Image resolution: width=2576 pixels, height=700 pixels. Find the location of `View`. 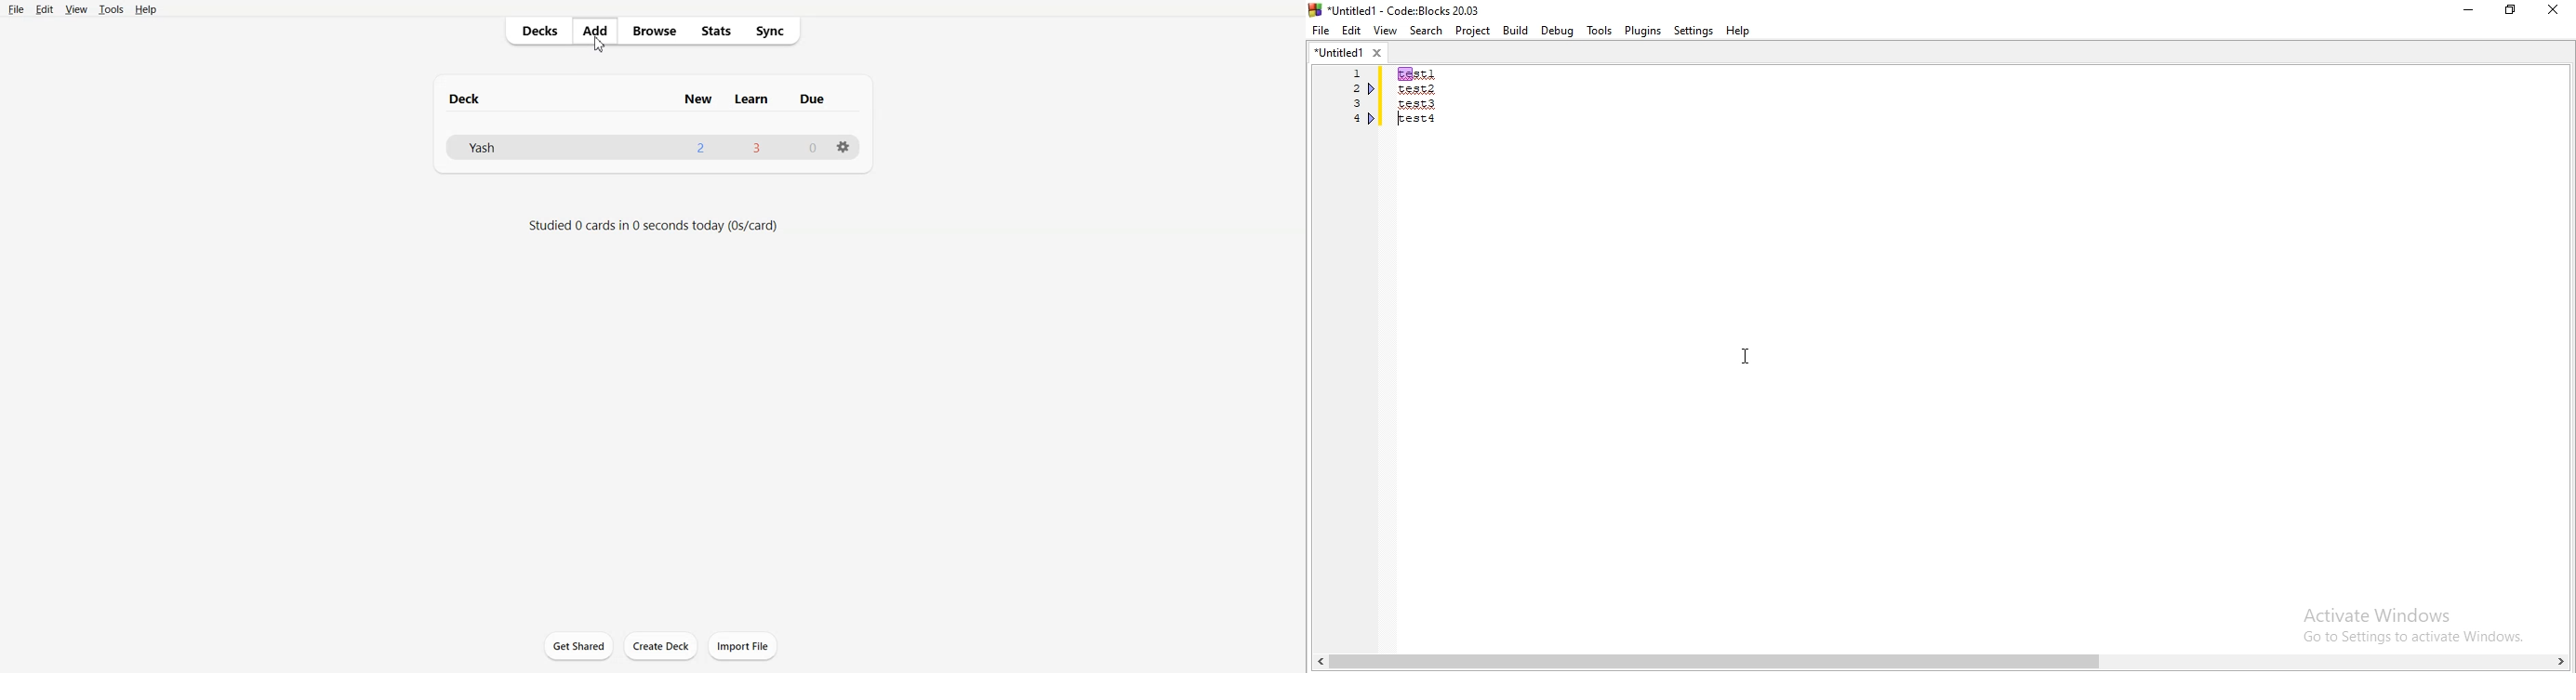

View is located at coordinates (75, 9).